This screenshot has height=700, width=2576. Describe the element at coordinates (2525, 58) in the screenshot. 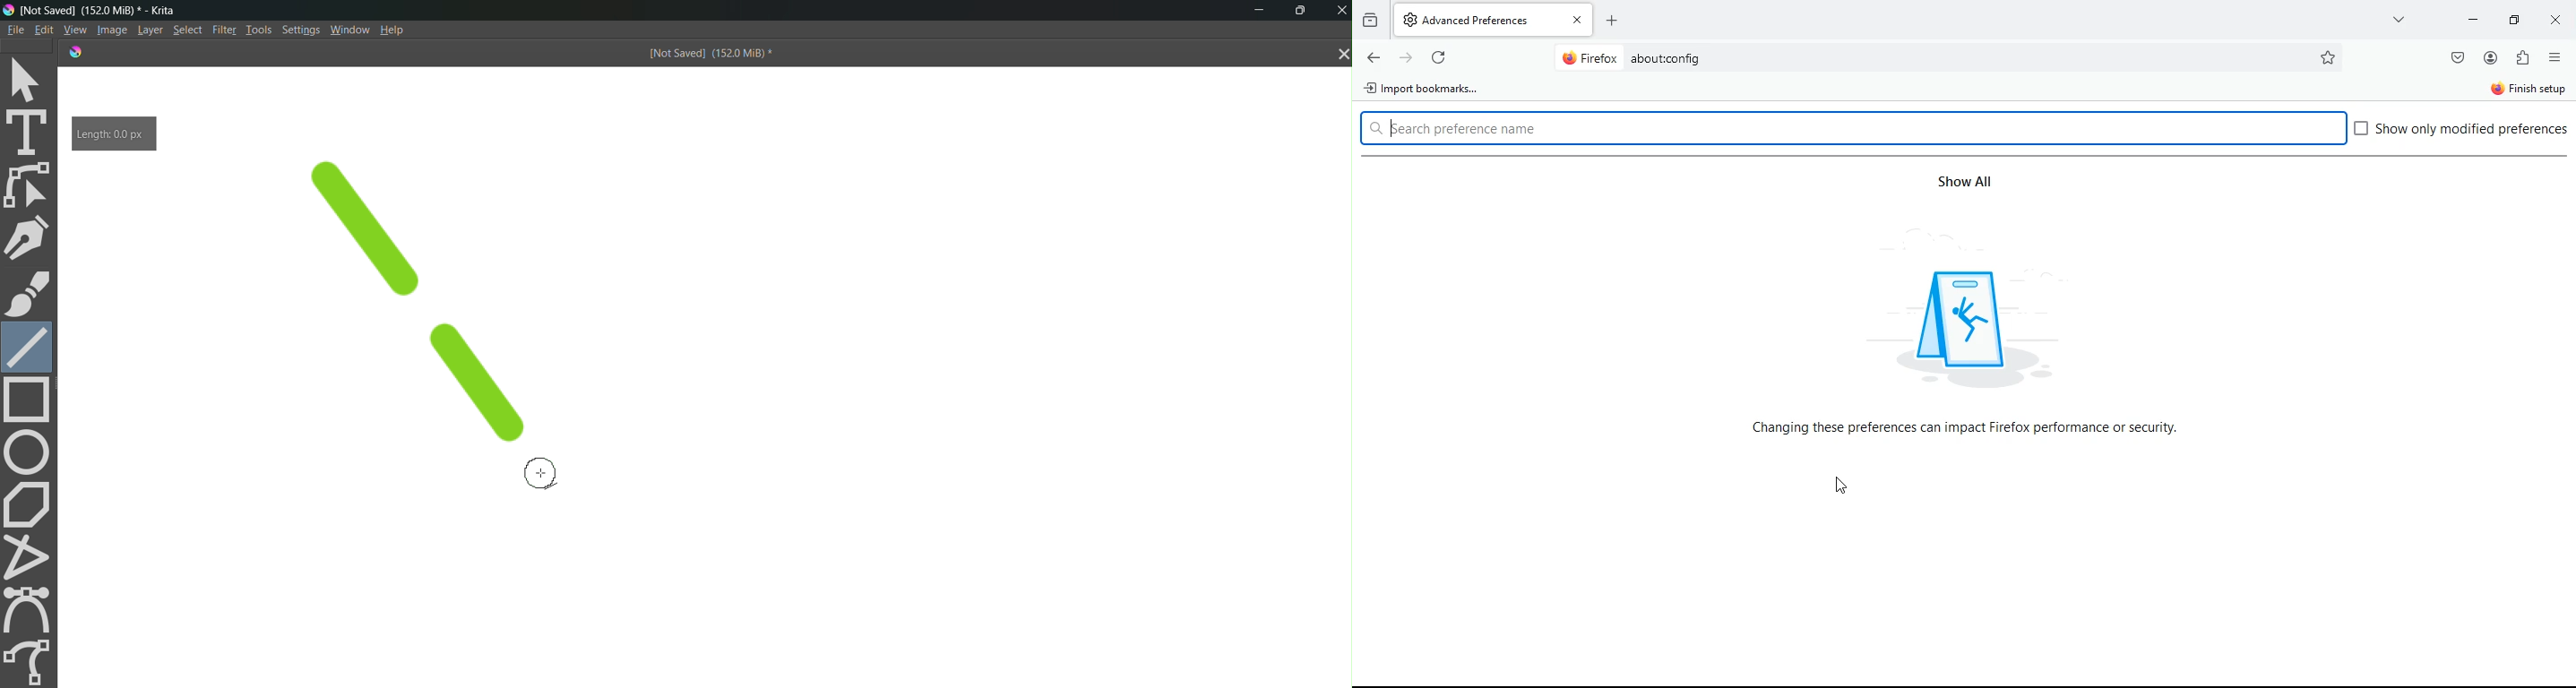

I see `extentions` at that location.